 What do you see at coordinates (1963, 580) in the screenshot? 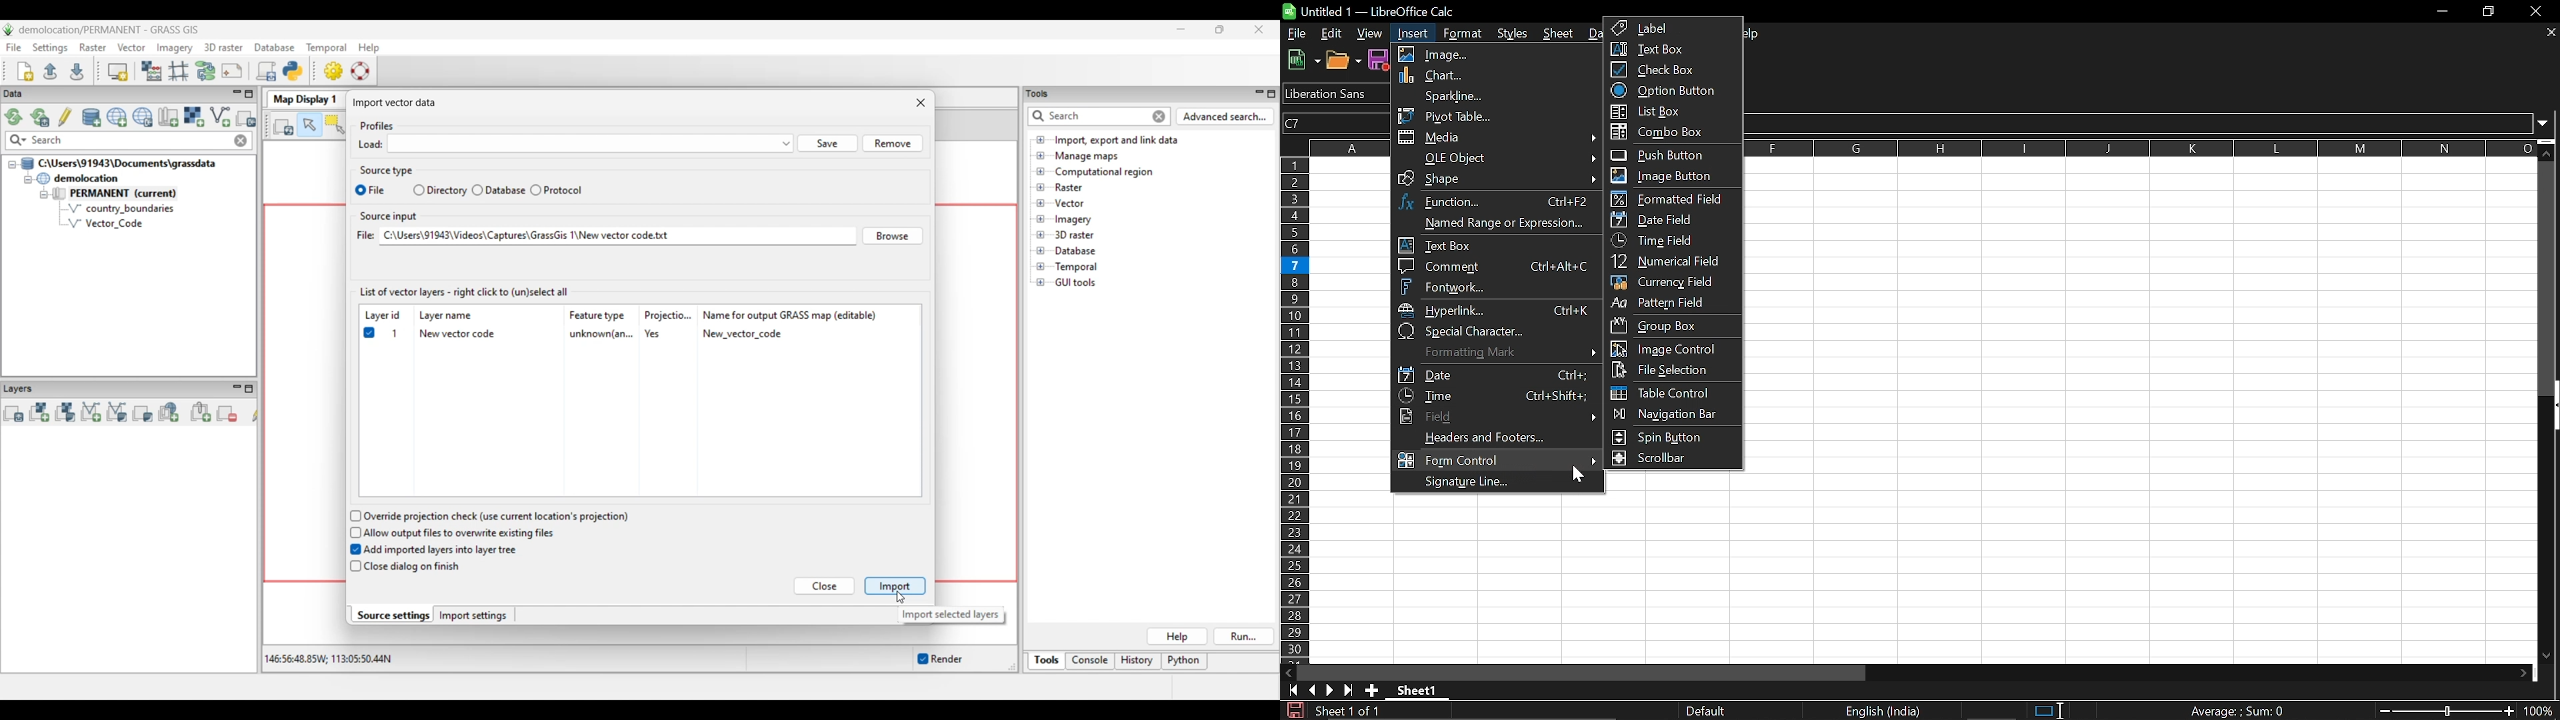
I see `Fillable cells` at bounding box center [1963, 580].